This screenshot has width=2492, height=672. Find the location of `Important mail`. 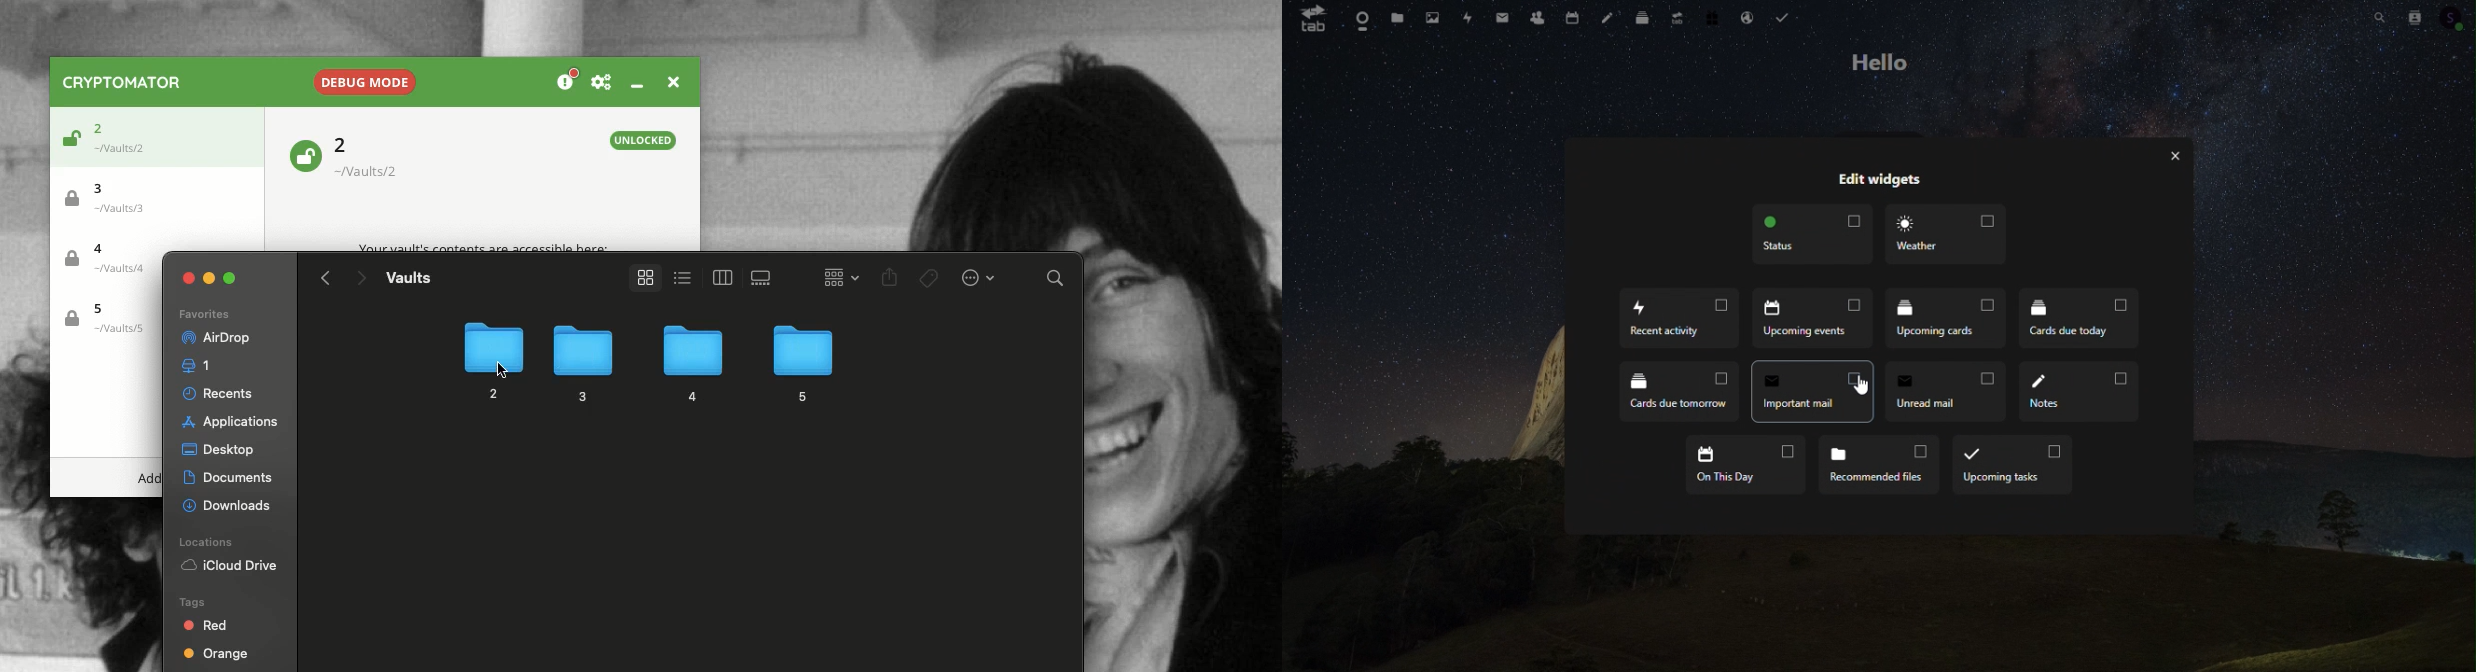

Important mail is located at coordinates (1809, 391).